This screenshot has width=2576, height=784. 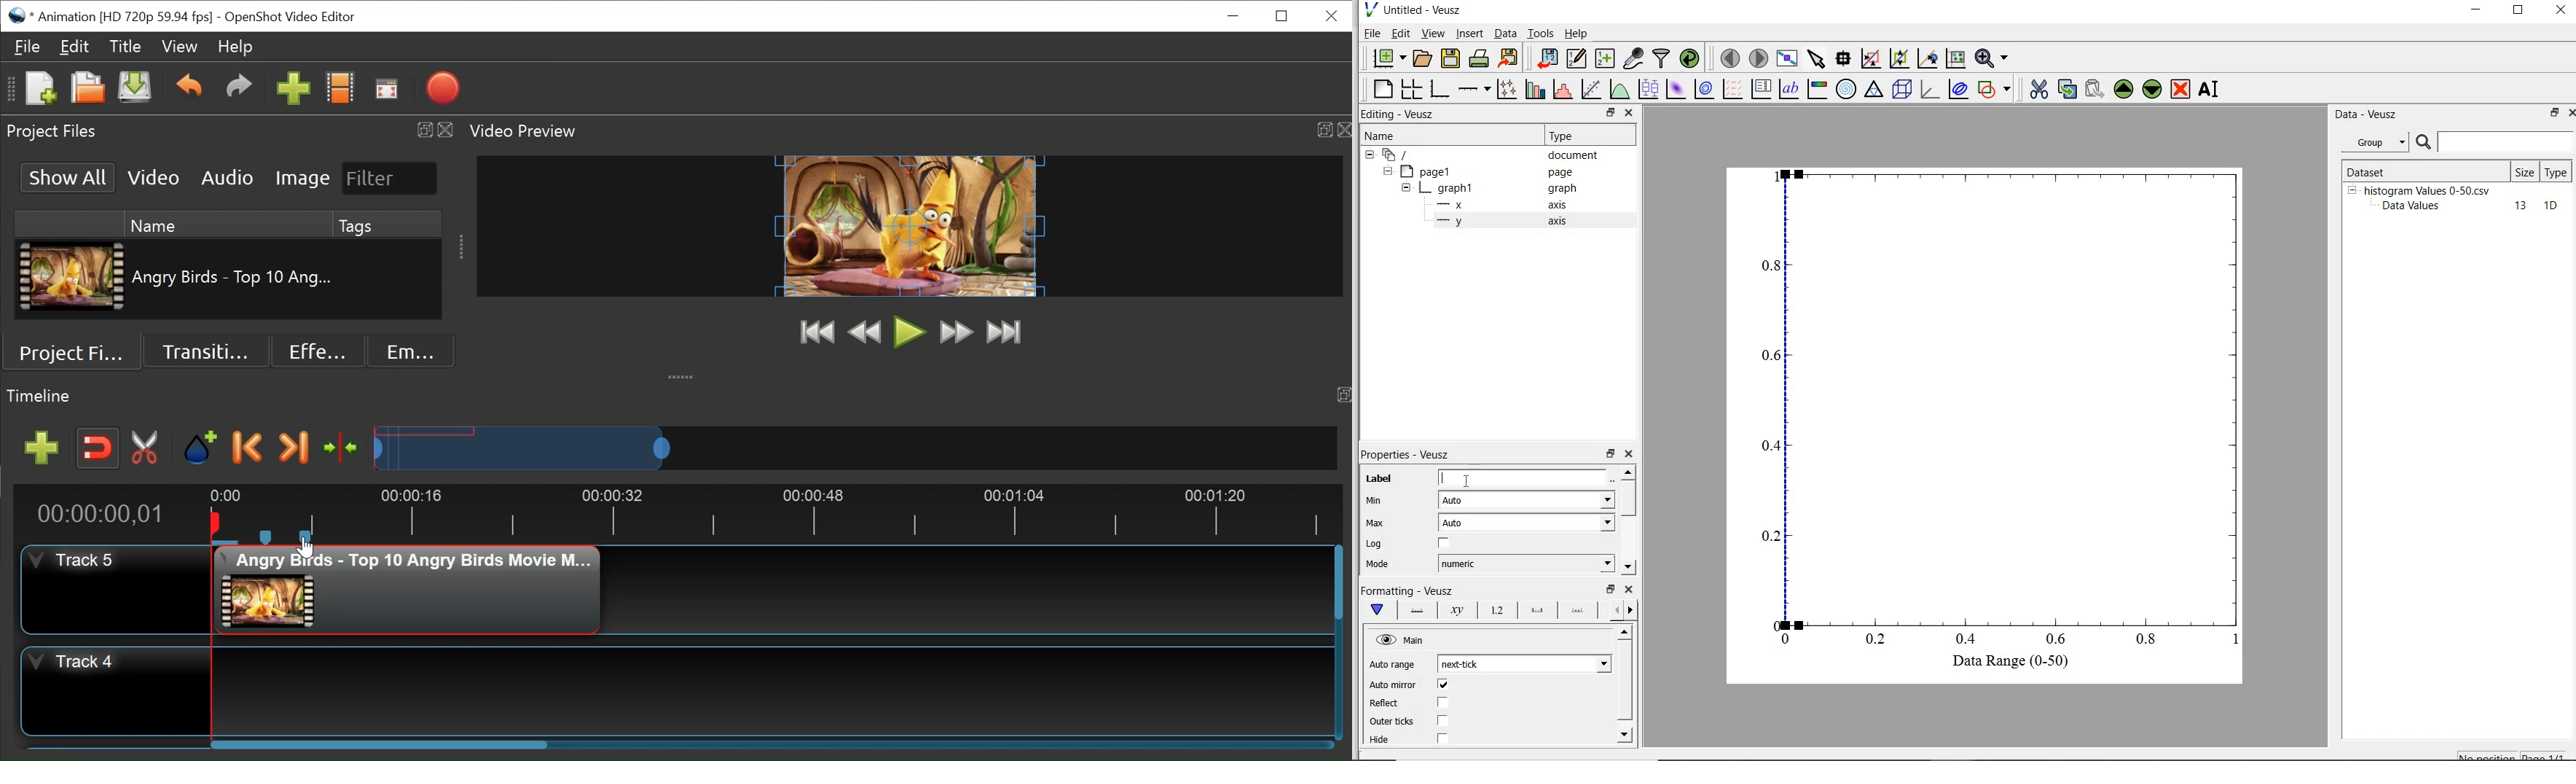 I want to click on move up the selected widget, so click(x=2122, y=90).